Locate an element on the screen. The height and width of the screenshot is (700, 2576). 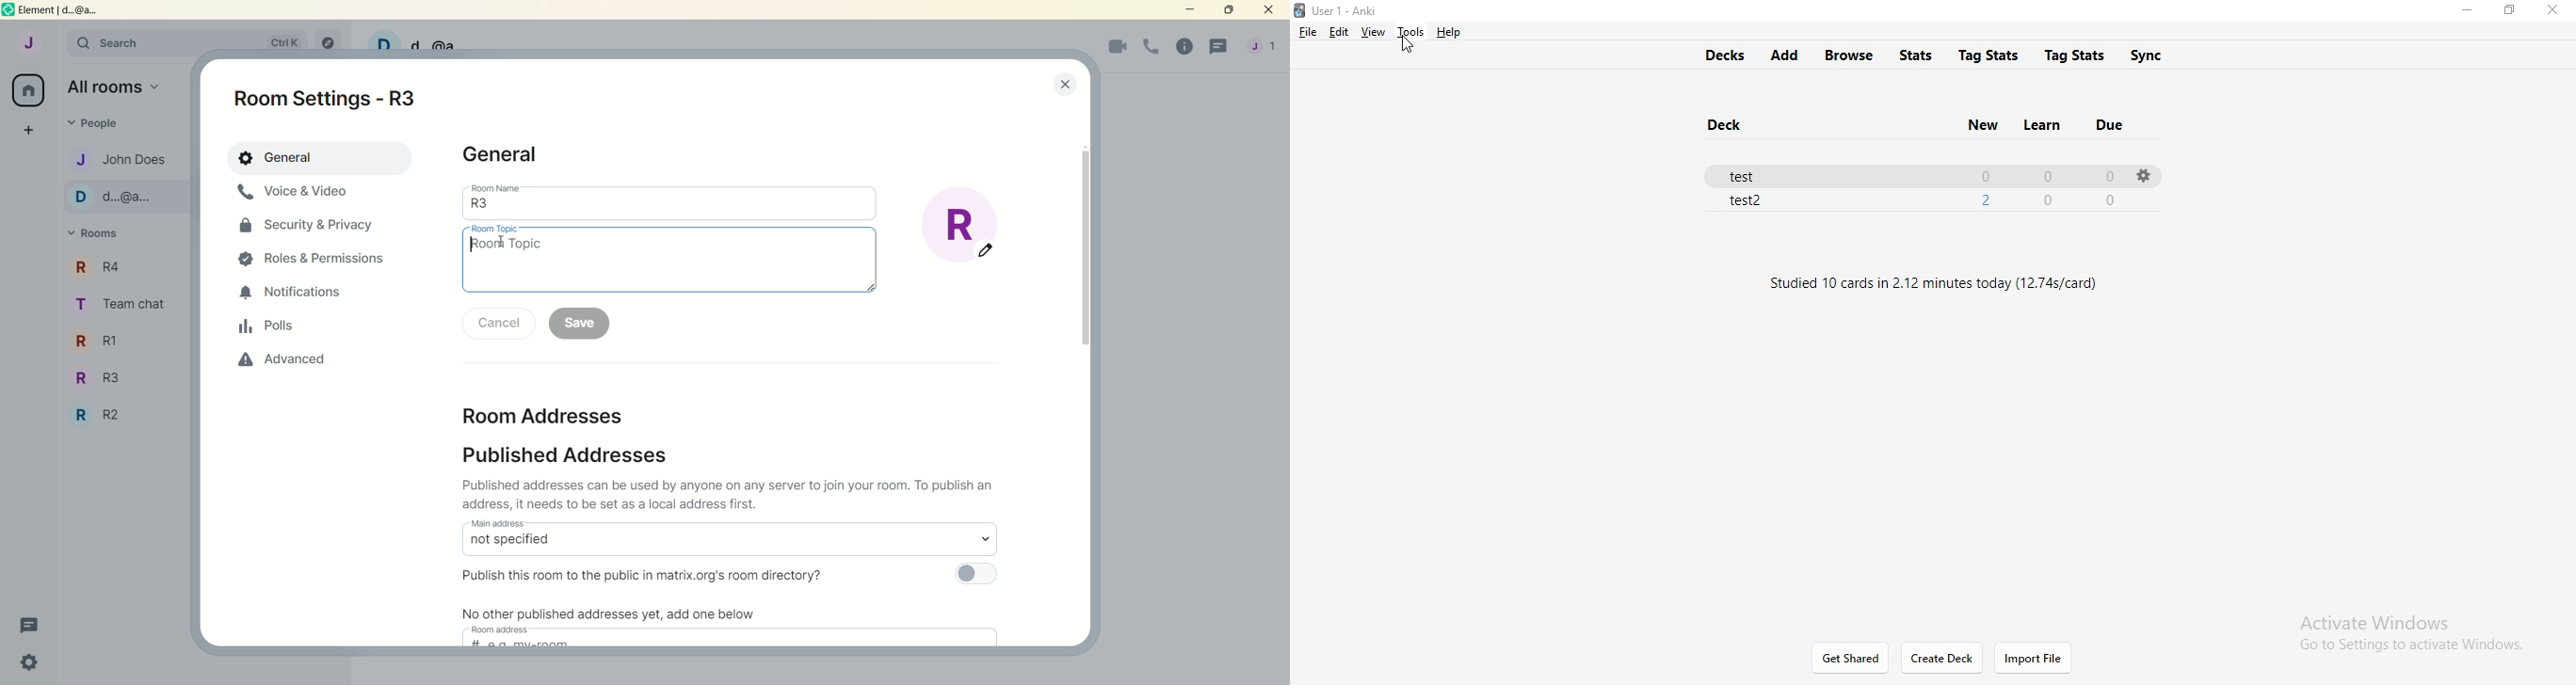
minimize is located at coordinates (1193, 12).